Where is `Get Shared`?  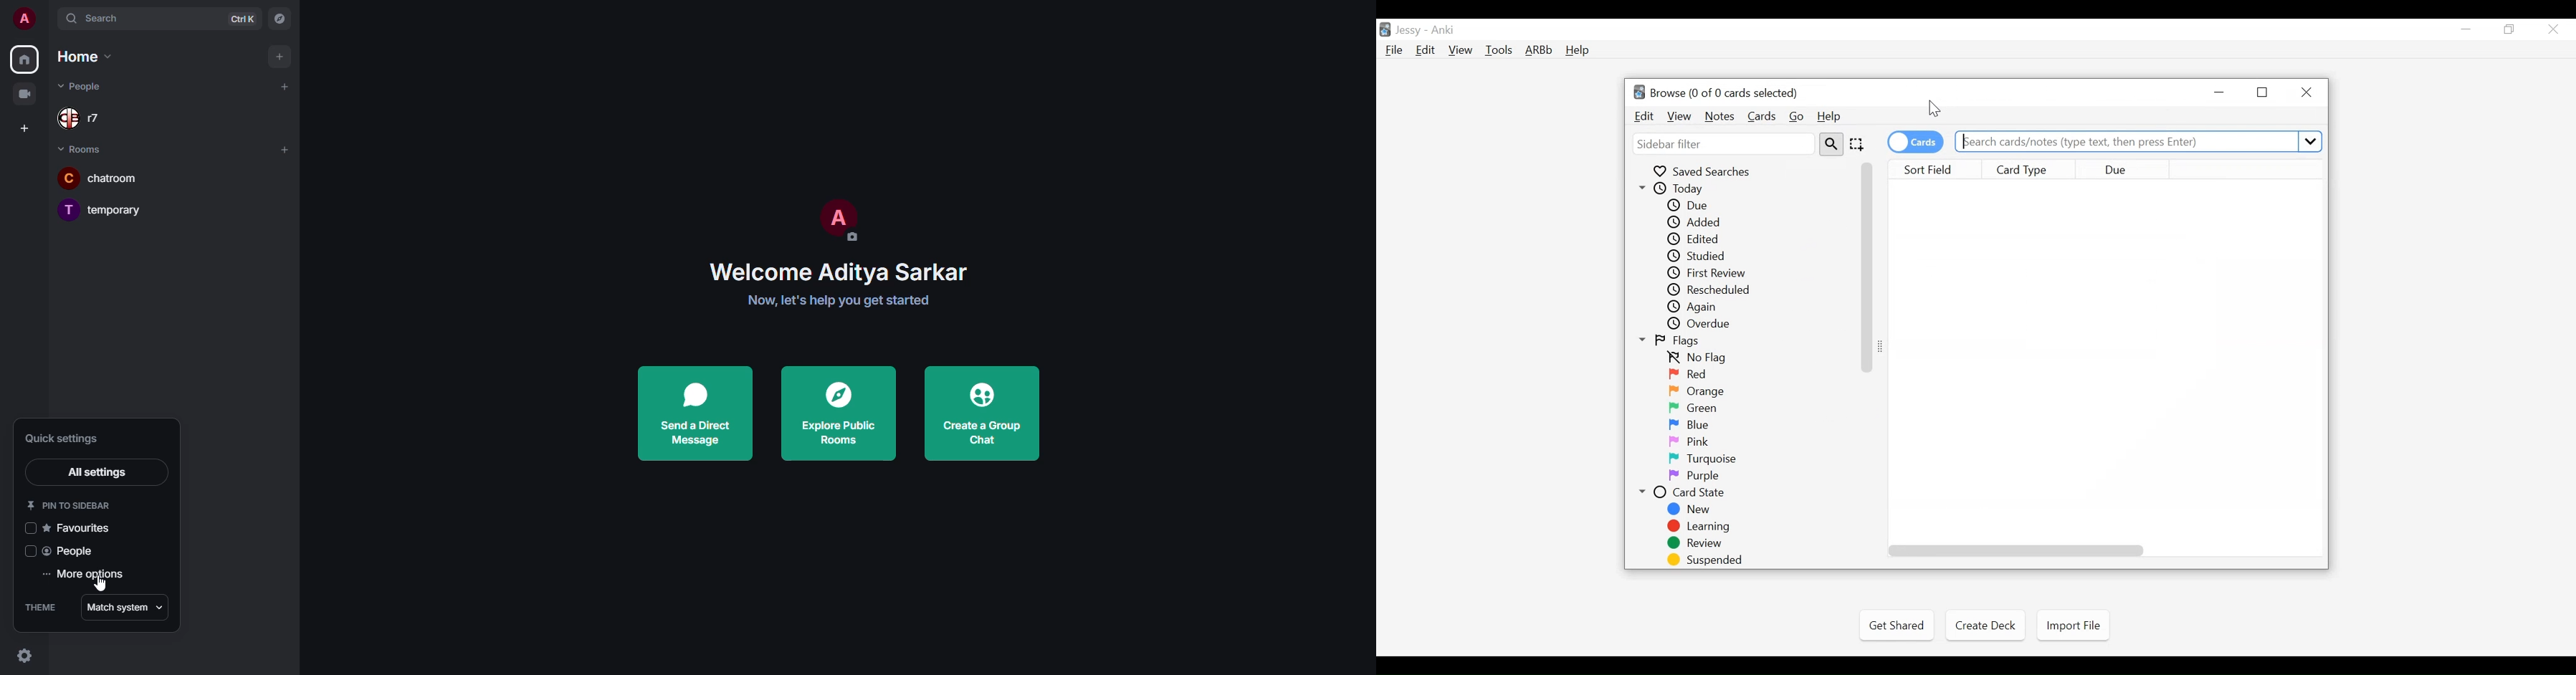 Get Shared is located at coordinates (1897, 625).